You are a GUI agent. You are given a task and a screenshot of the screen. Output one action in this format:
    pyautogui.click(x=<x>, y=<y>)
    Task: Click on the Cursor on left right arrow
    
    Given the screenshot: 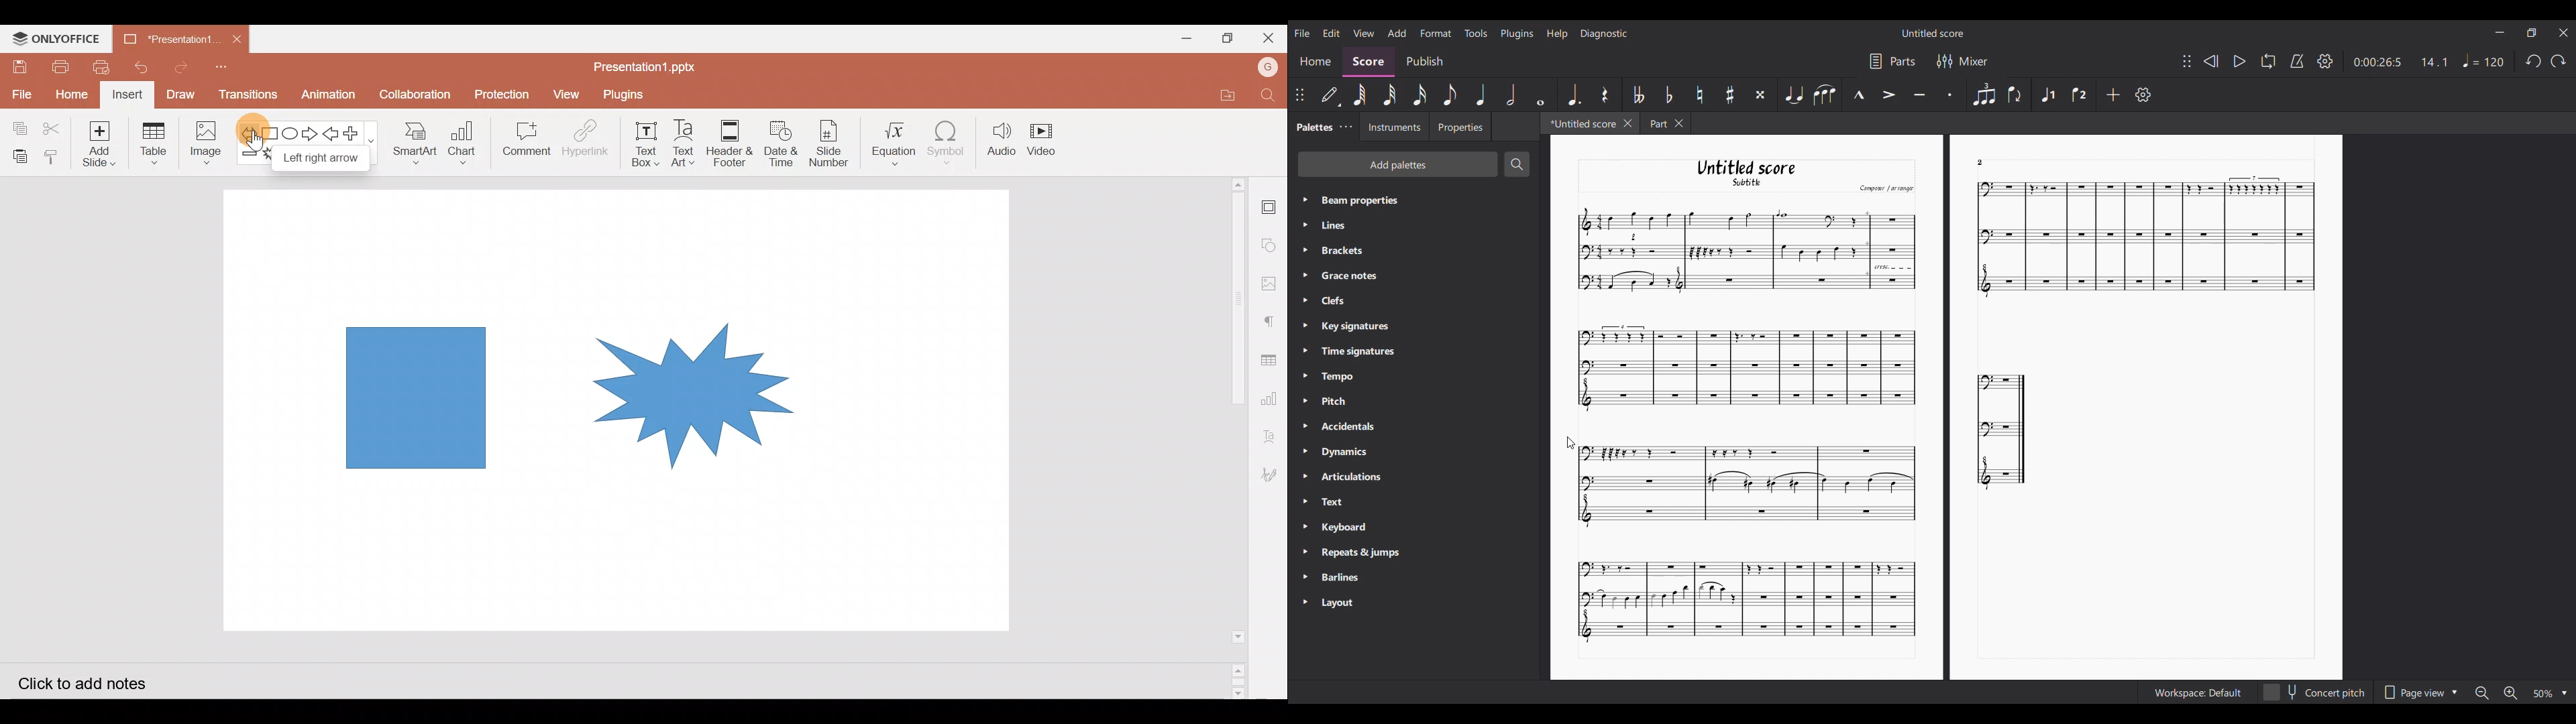 What is the action you would take?
    pyautogui.click(x=253, y=135)
    